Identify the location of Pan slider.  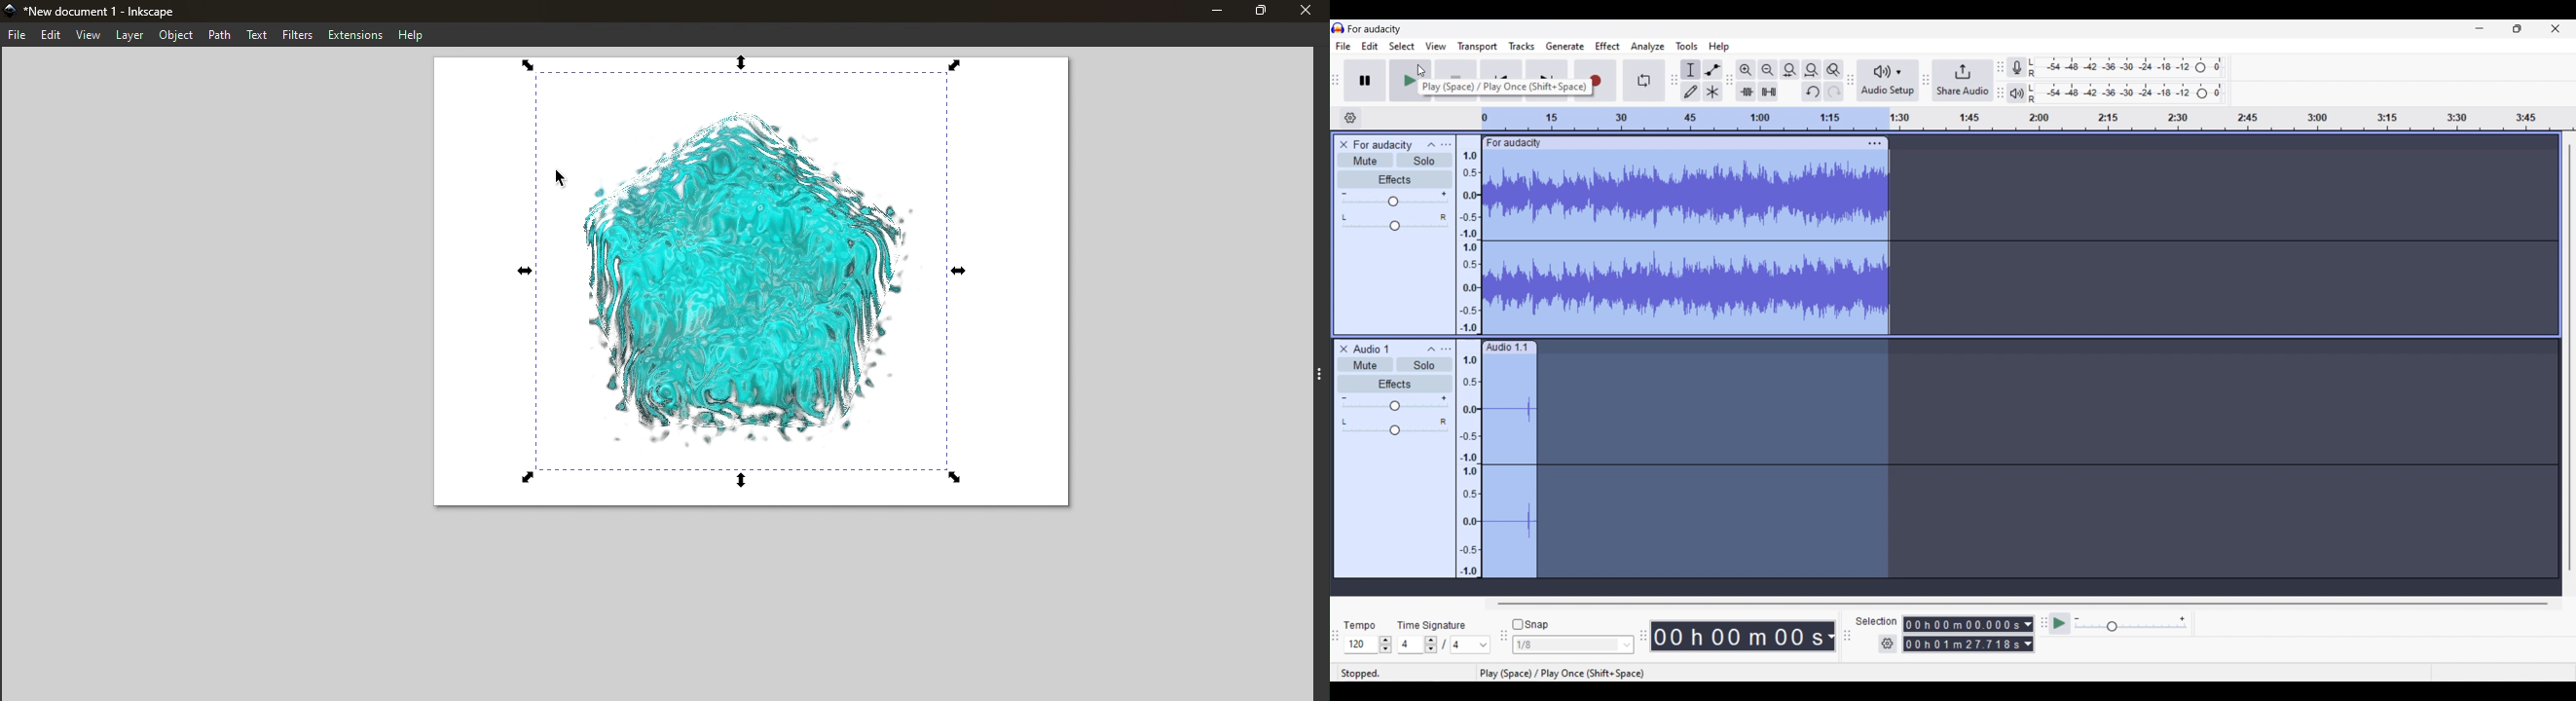
(1393, 223).